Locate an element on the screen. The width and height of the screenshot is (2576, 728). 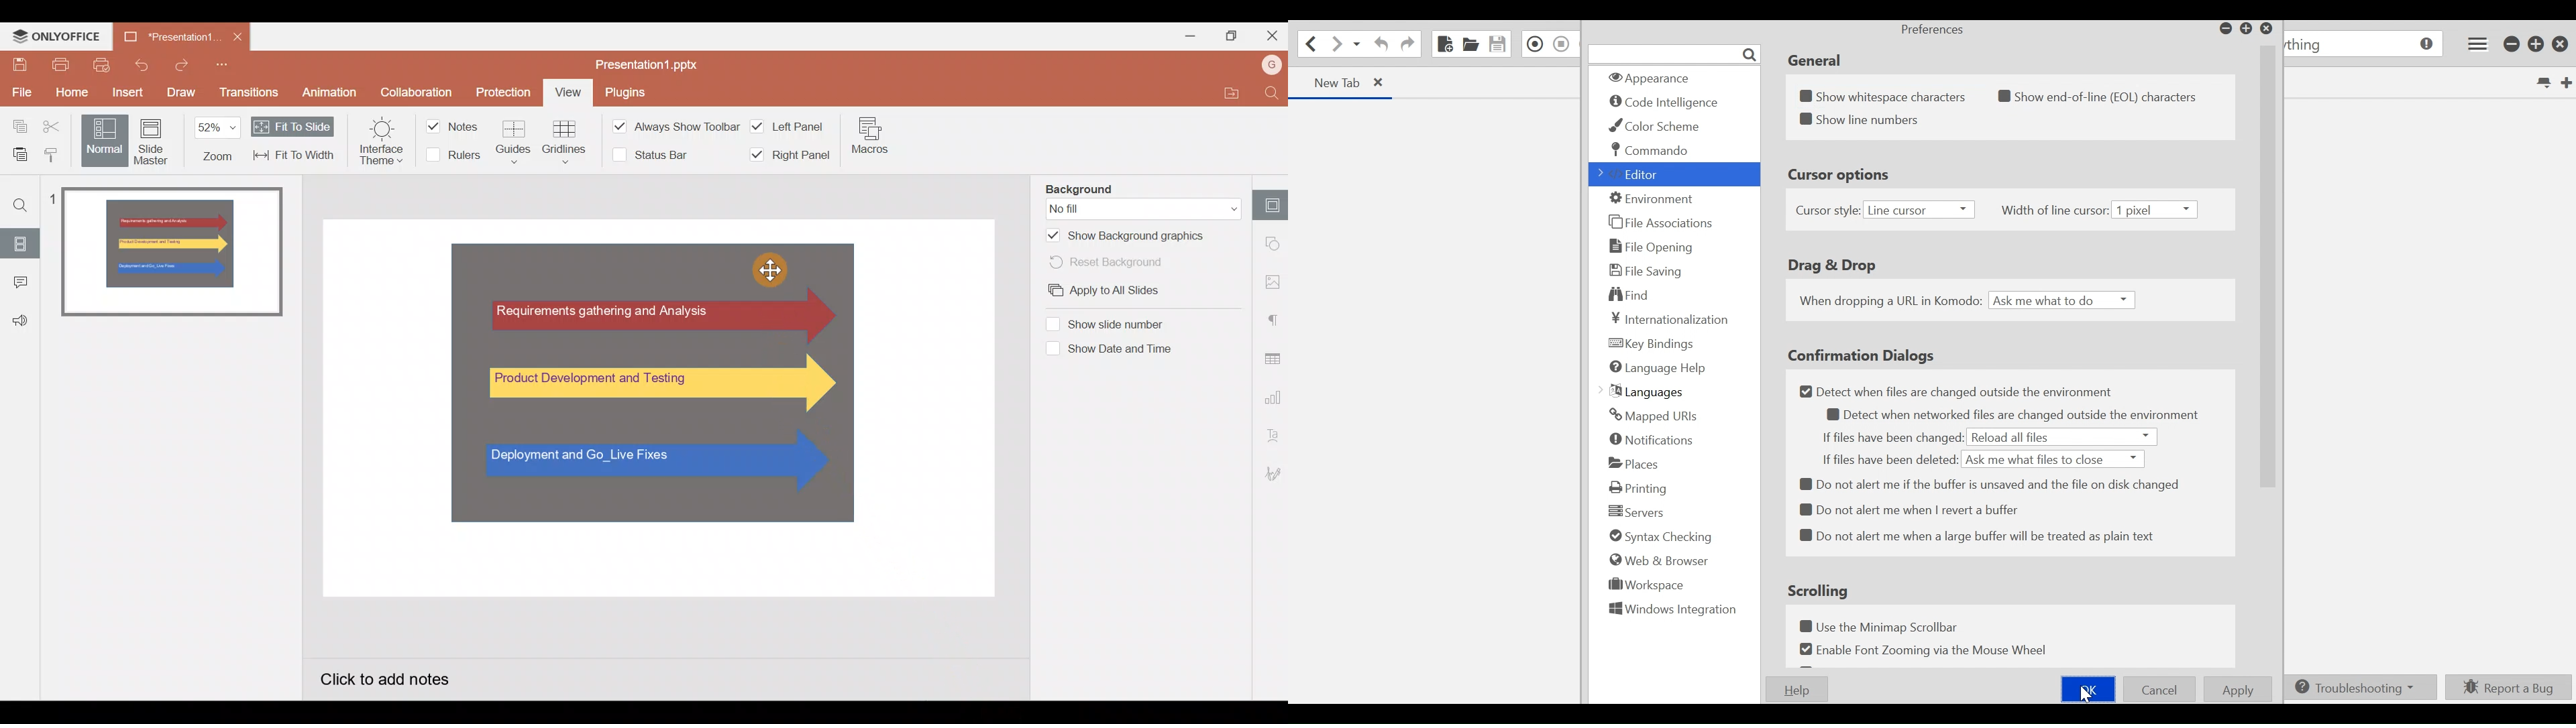
Close is located at coordinates (237, 37).